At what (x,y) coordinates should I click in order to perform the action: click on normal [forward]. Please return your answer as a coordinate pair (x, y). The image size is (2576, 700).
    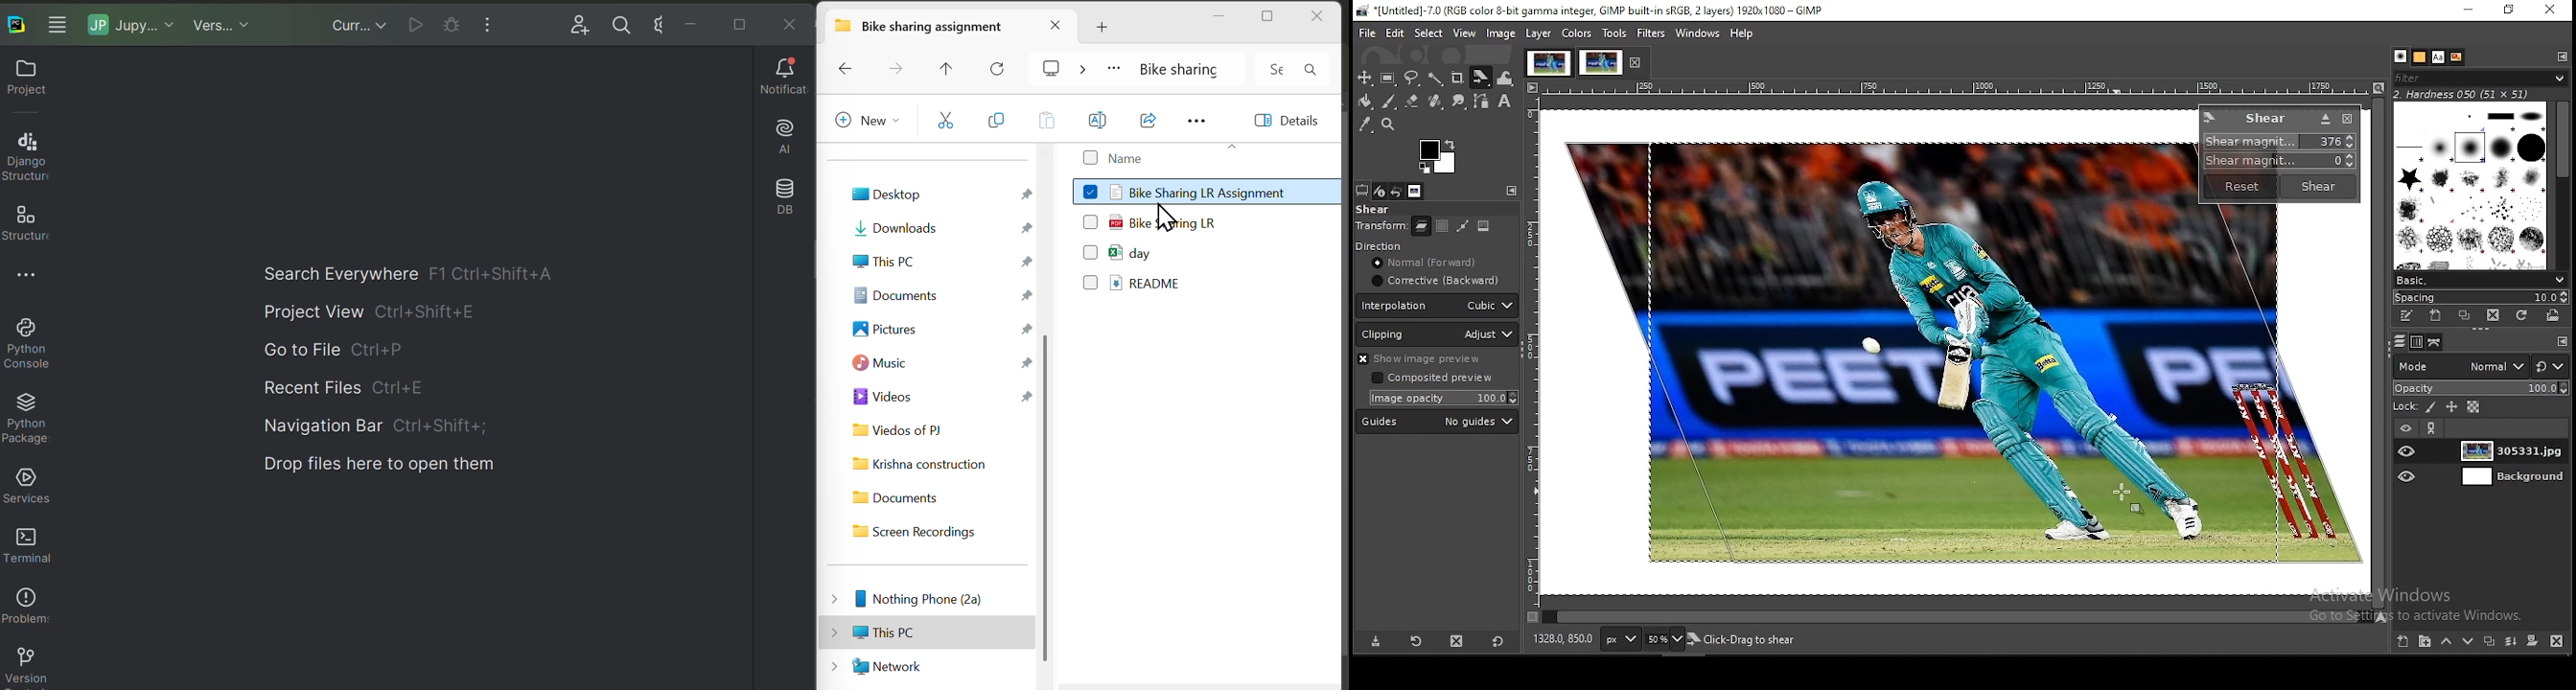
    Looking at the image, I should click on (1438, 263).